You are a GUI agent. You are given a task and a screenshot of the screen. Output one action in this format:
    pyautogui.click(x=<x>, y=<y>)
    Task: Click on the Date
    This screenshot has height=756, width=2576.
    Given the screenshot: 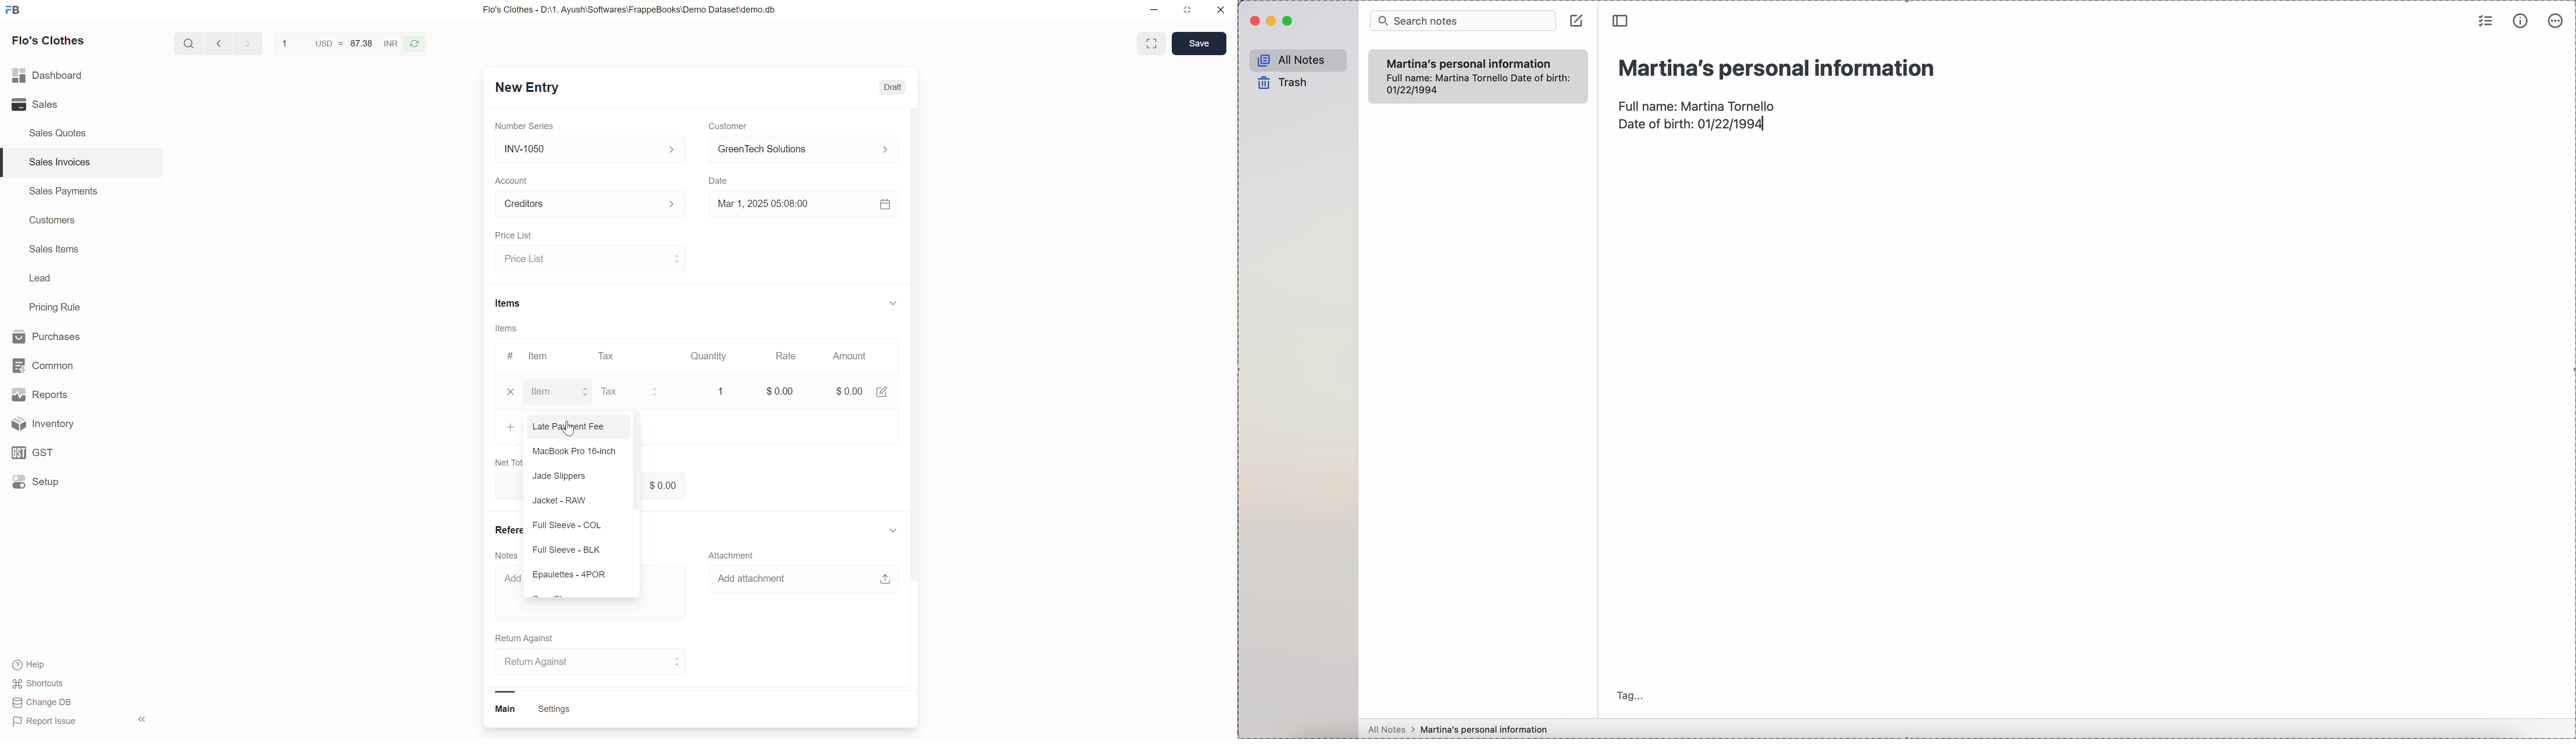 What is the action you would take?
    pyautogui.click(x=721, y=181)
    